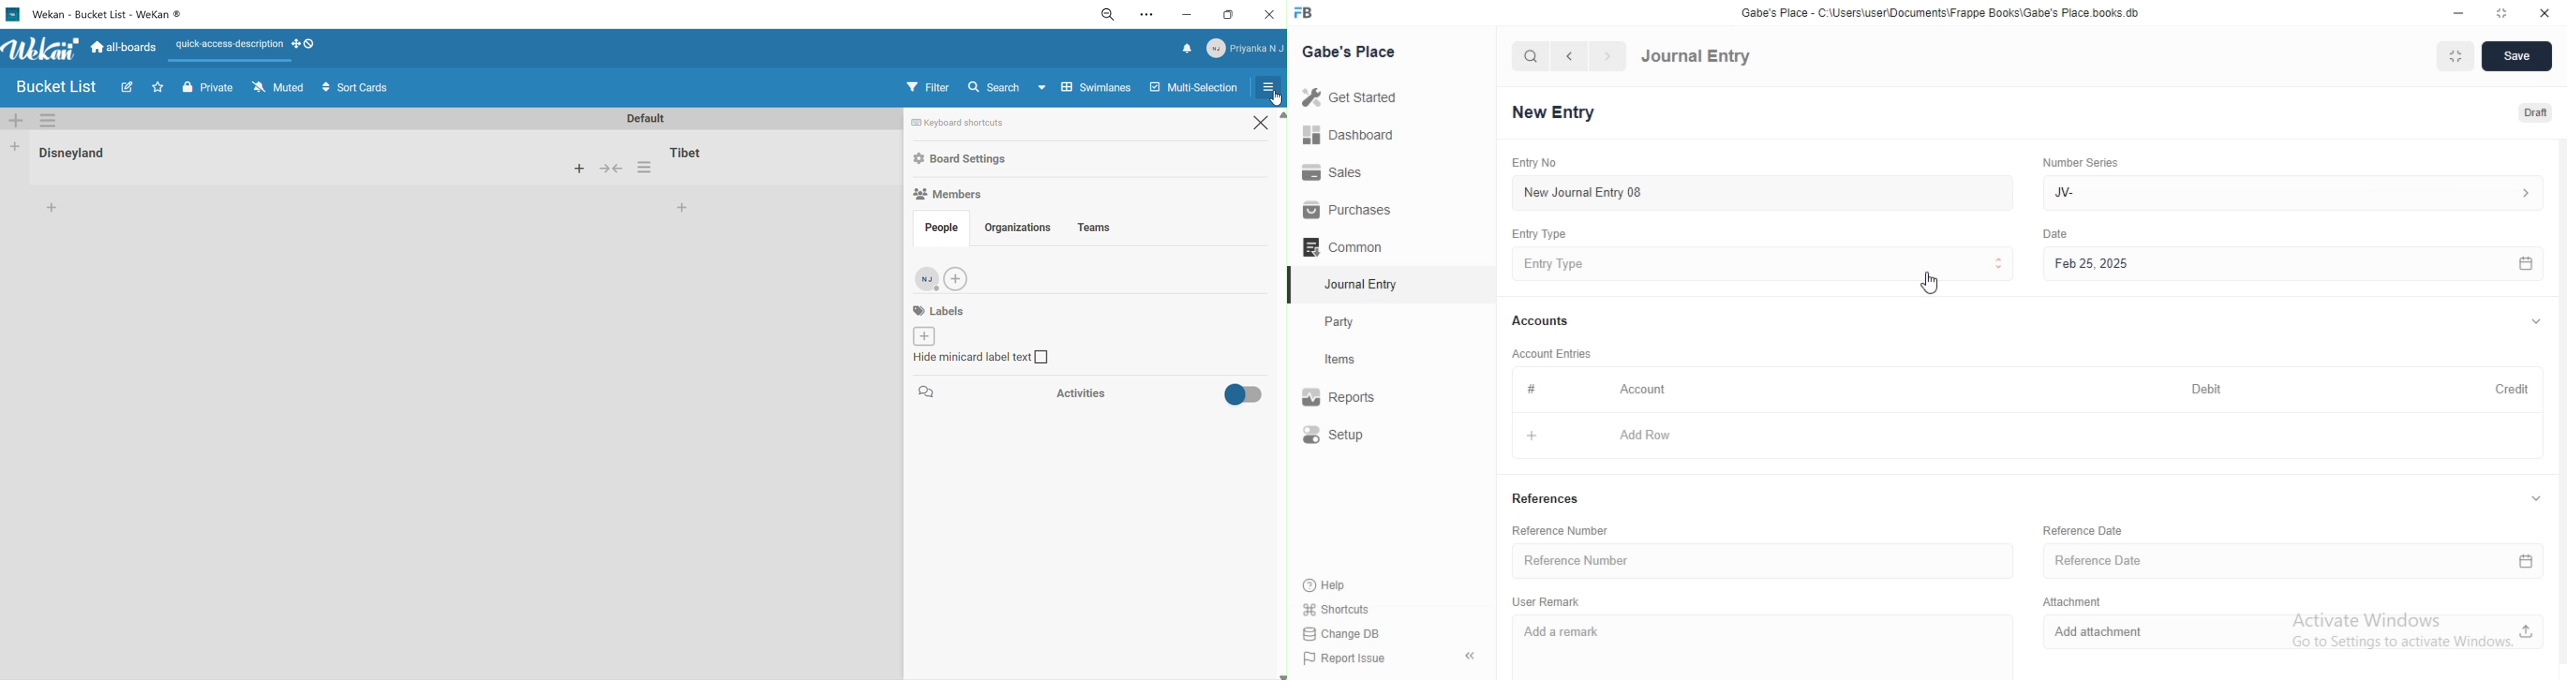 This screenshot has height=700, width=2576. Describe the element at coordinates (1537, 234) in the screenshot. I see `Entry Type` at that location.